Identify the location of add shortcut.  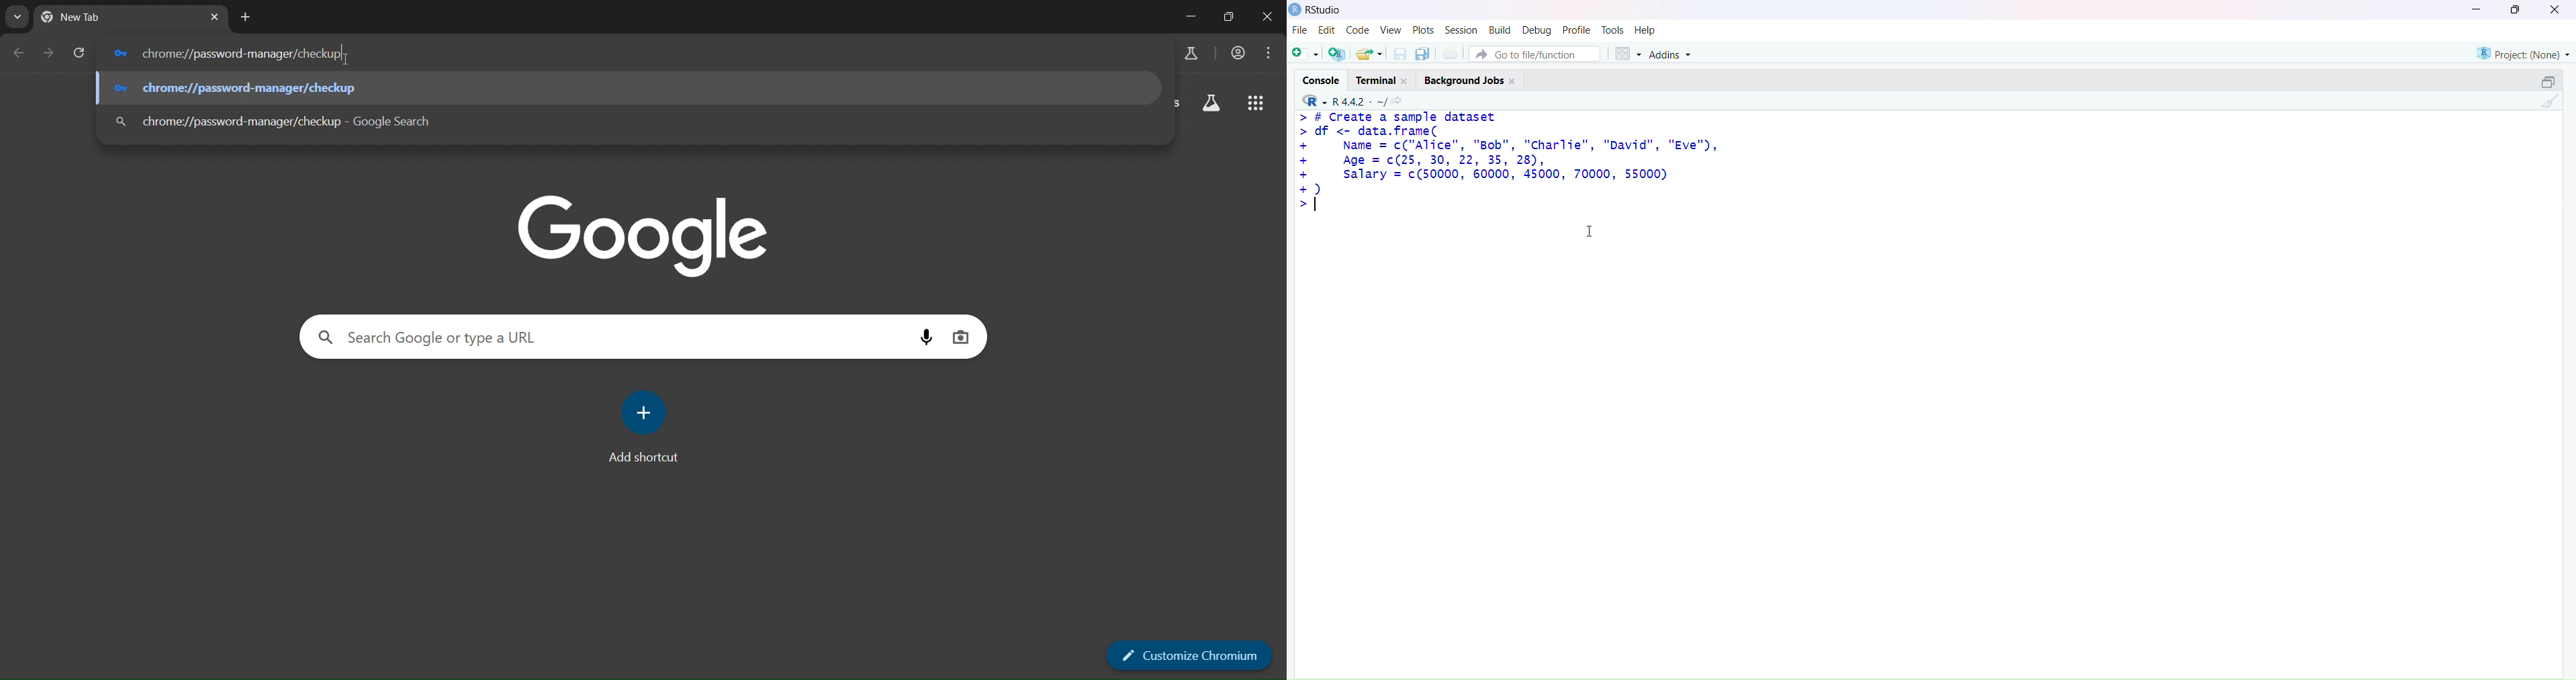
(649, 426).